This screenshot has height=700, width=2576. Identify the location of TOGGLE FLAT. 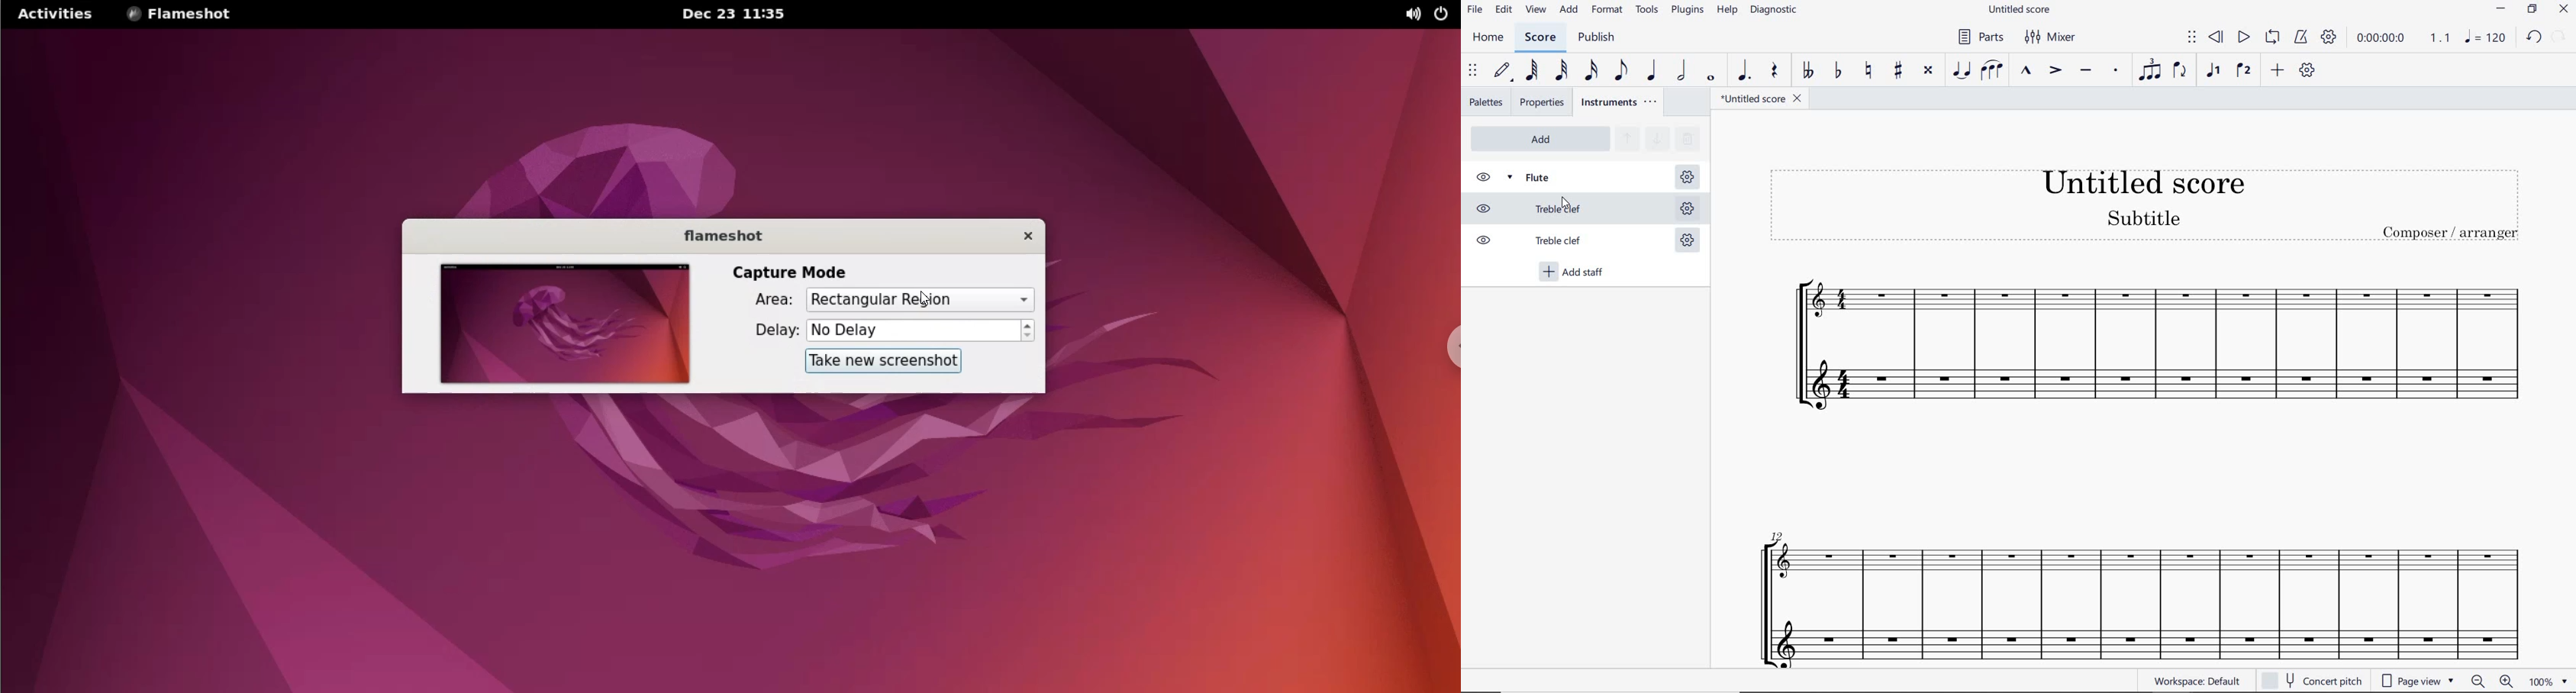
(1839, 71).